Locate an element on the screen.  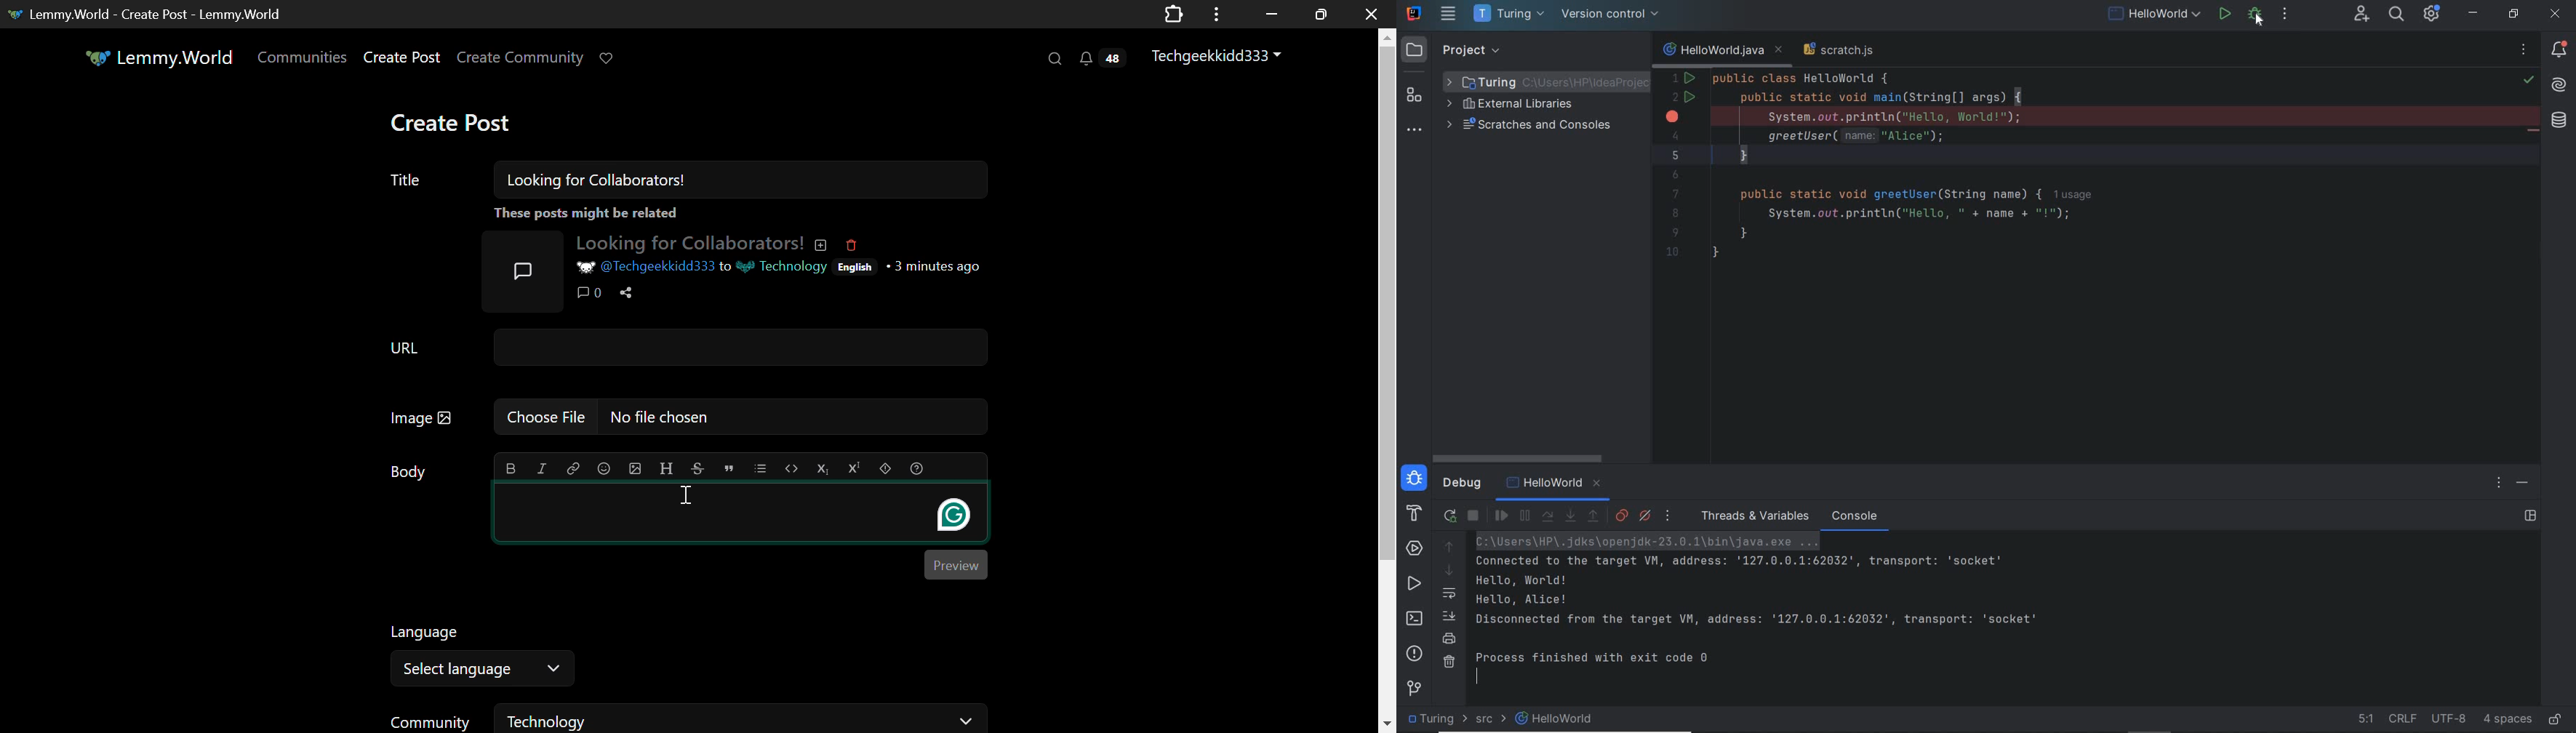
Title: Looking for Collaborators! is located at coordinates (689, 180).